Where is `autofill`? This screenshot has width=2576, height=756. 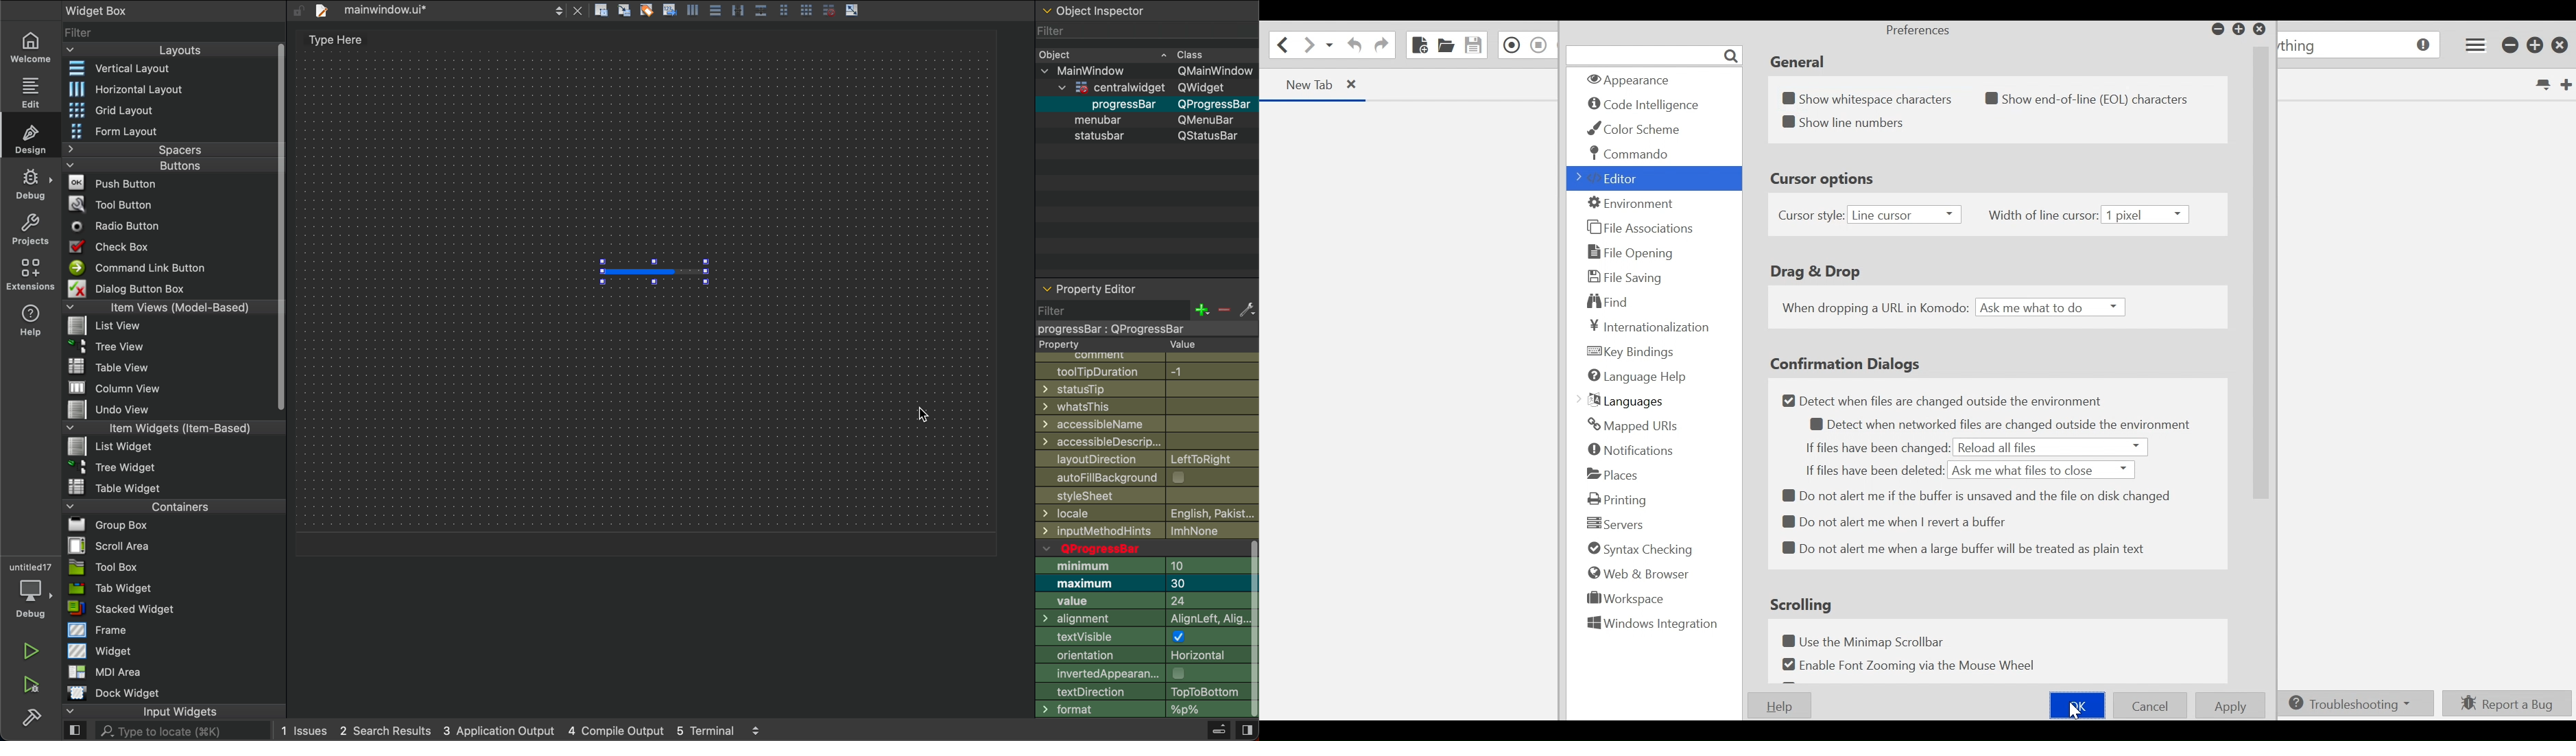
autofill is located at coordinates (1151, 478).